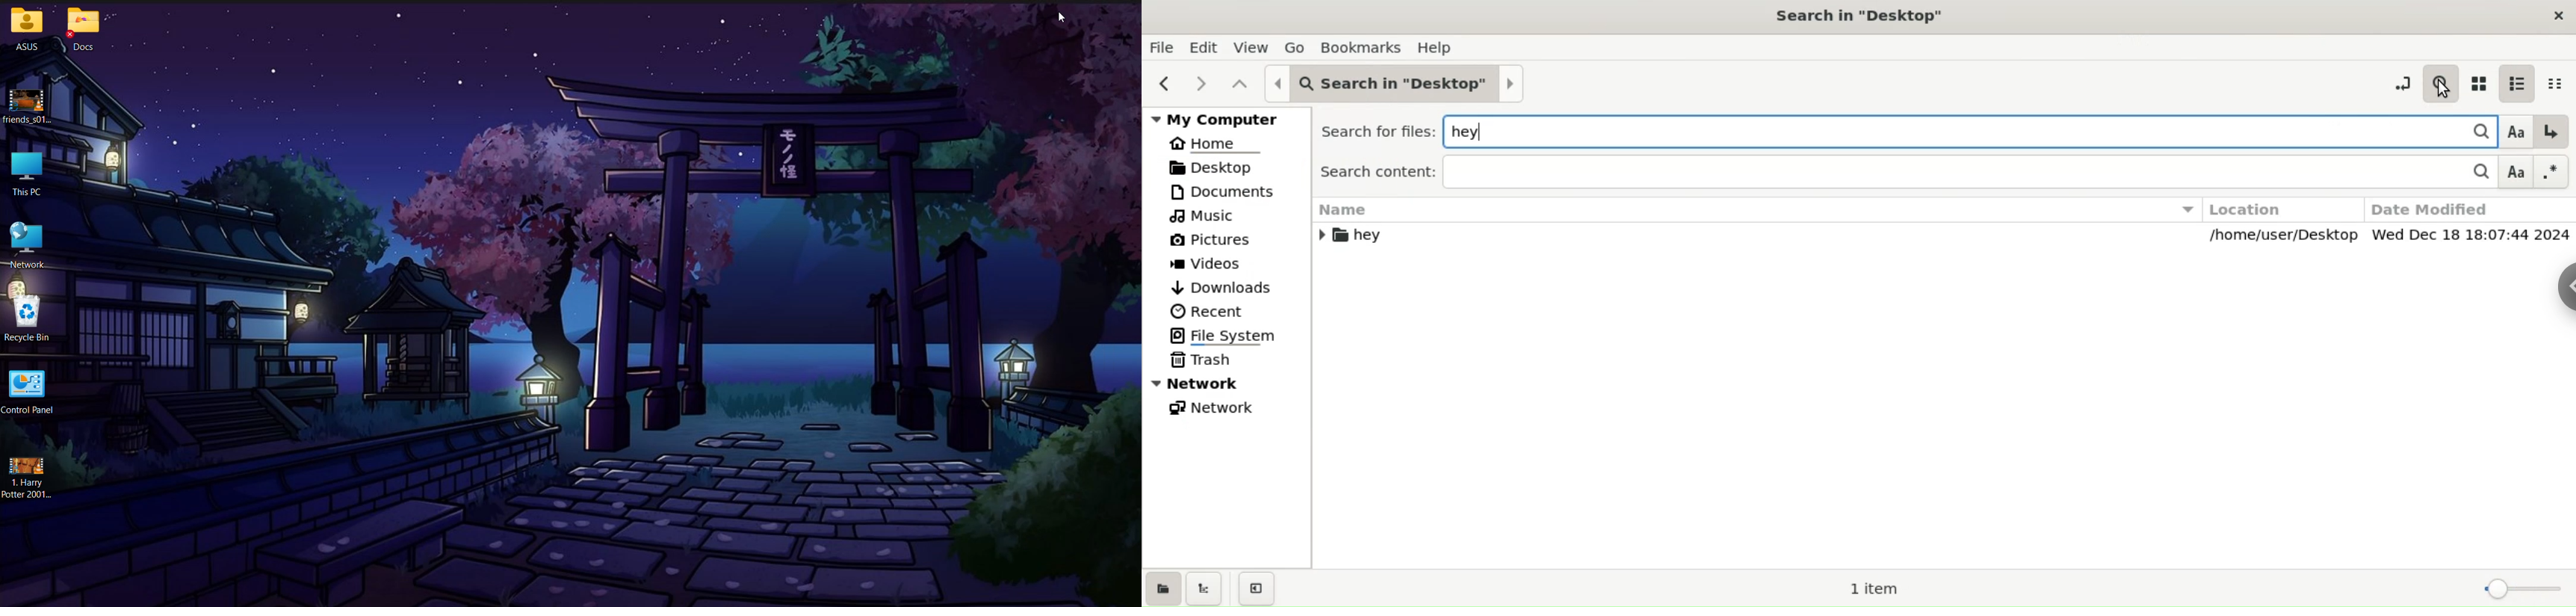  What do you see at coordinates (1753, 221) in the screenshot?
I see `name` at bounding box center [1753, 221].